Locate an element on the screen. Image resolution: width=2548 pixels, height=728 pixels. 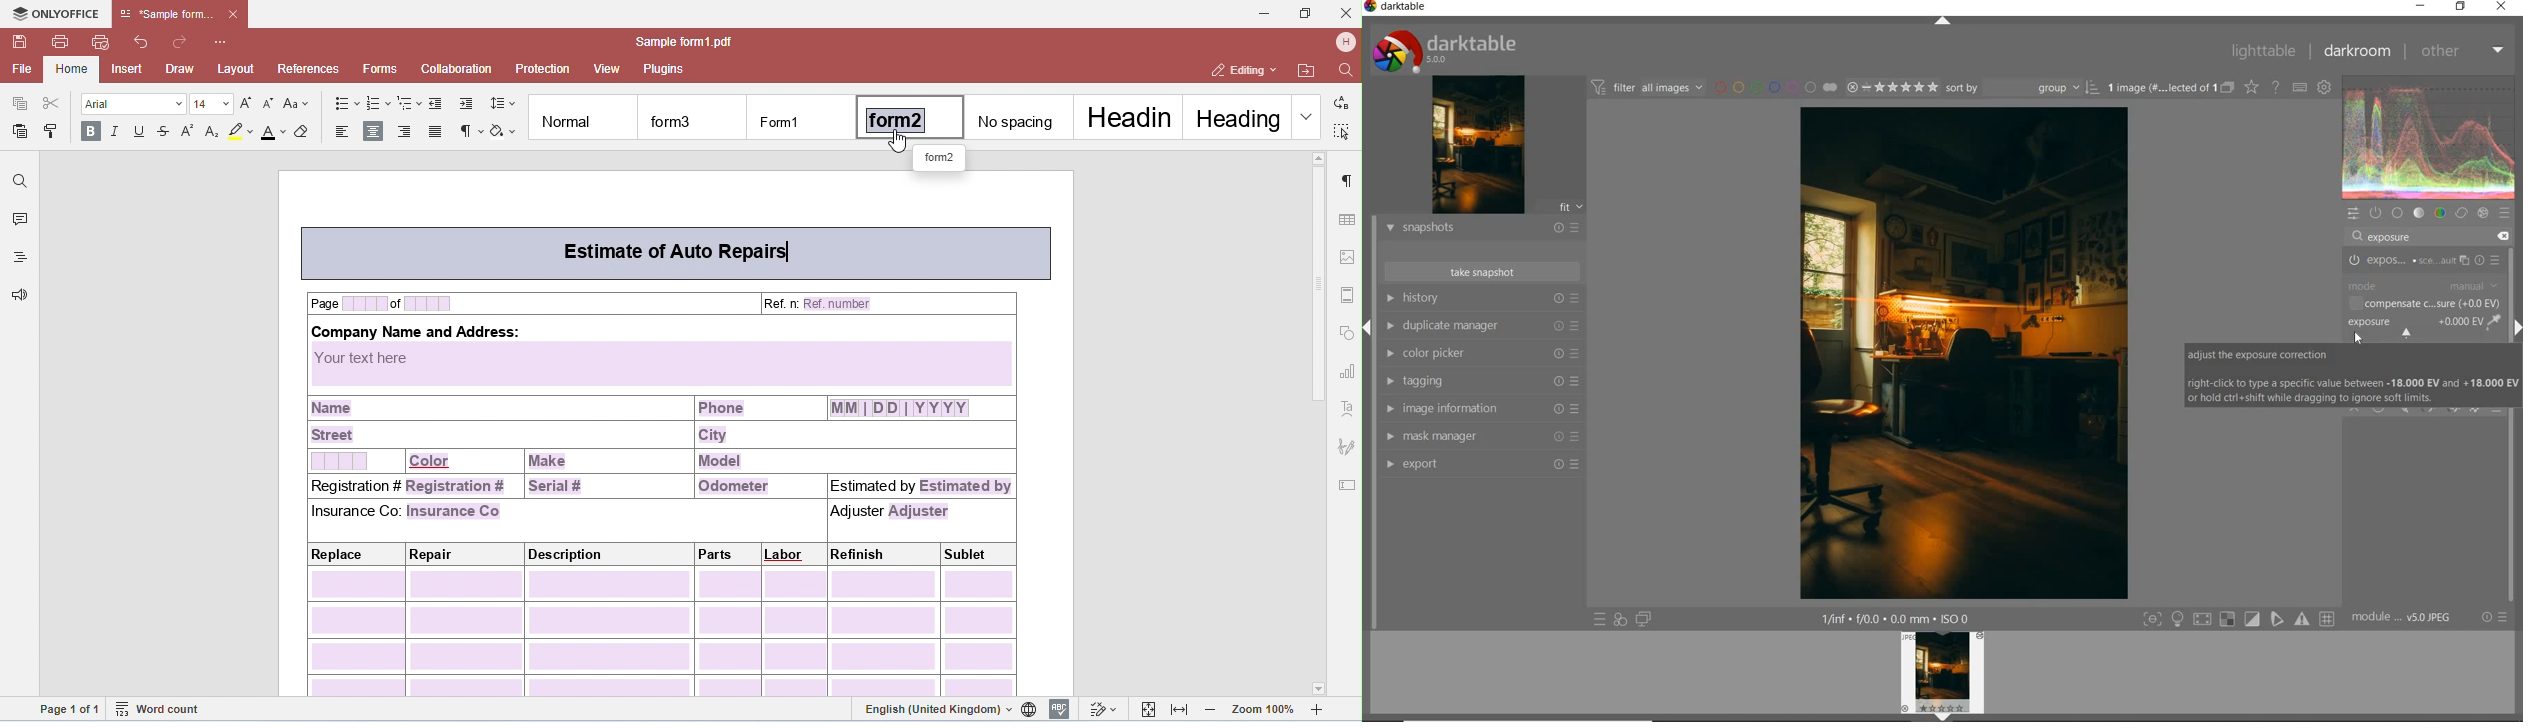
duplicate manager is located at coordinates (1479, 326).